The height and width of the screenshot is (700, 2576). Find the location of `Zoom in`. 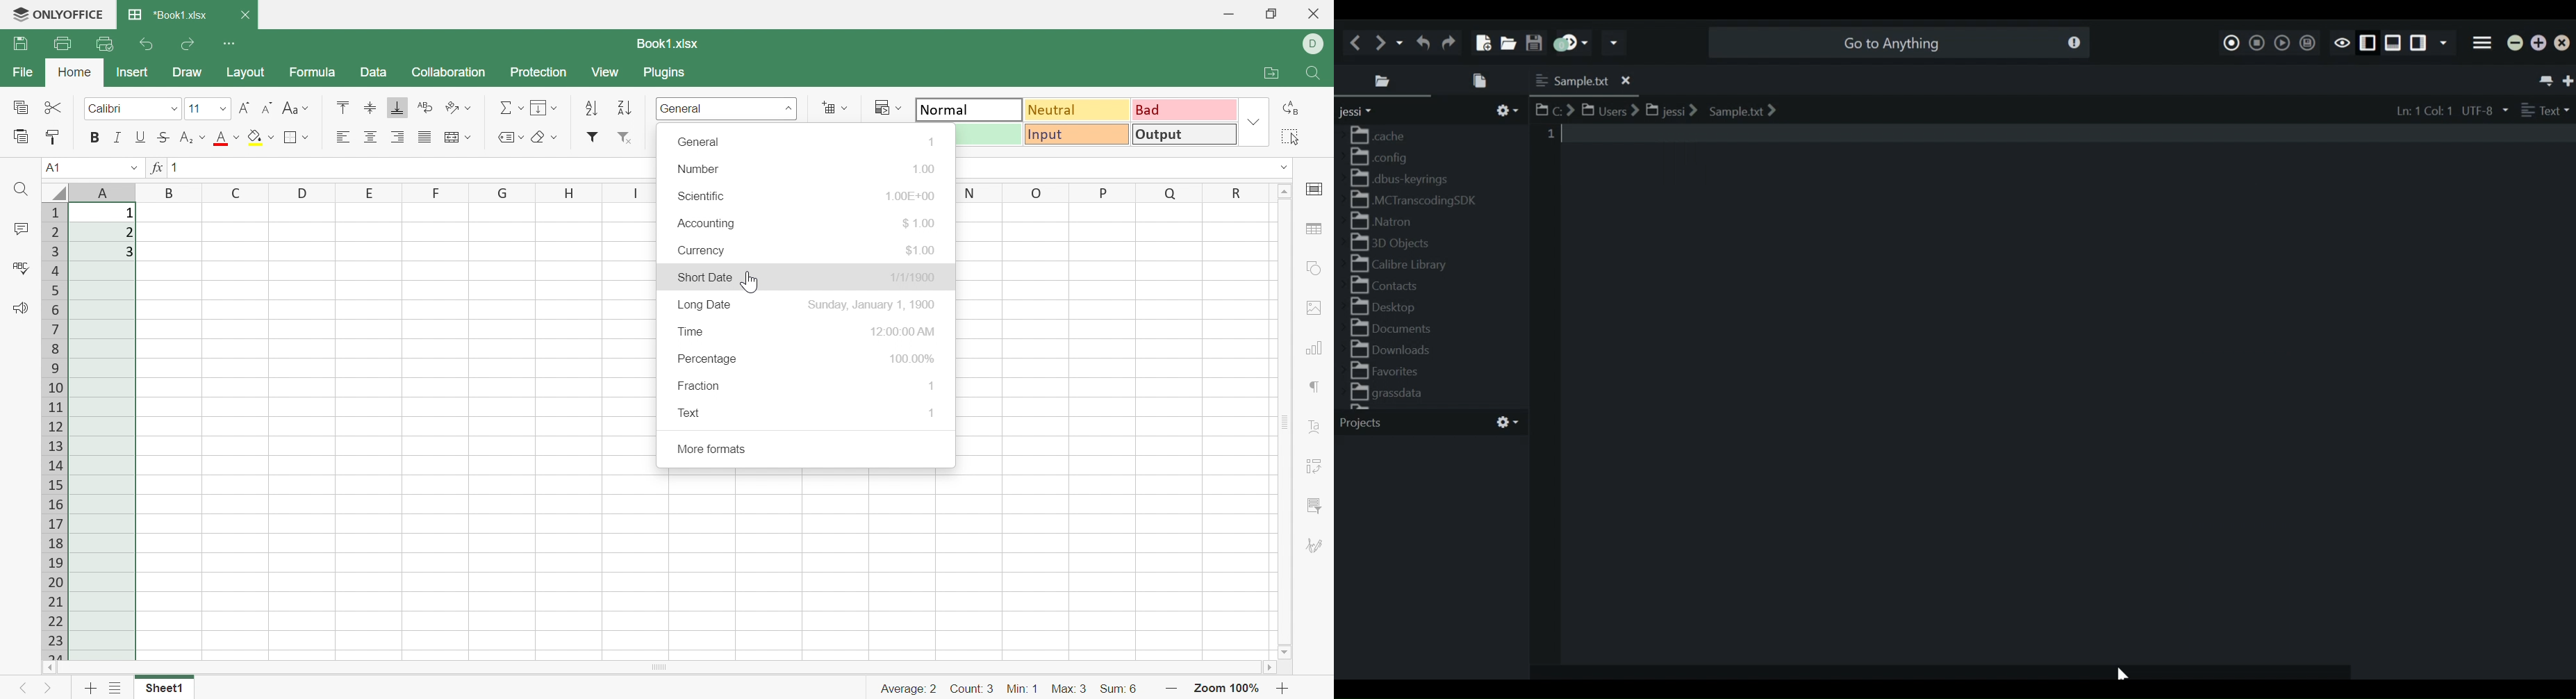

Zoom in is located at coordinates (1285, 688).